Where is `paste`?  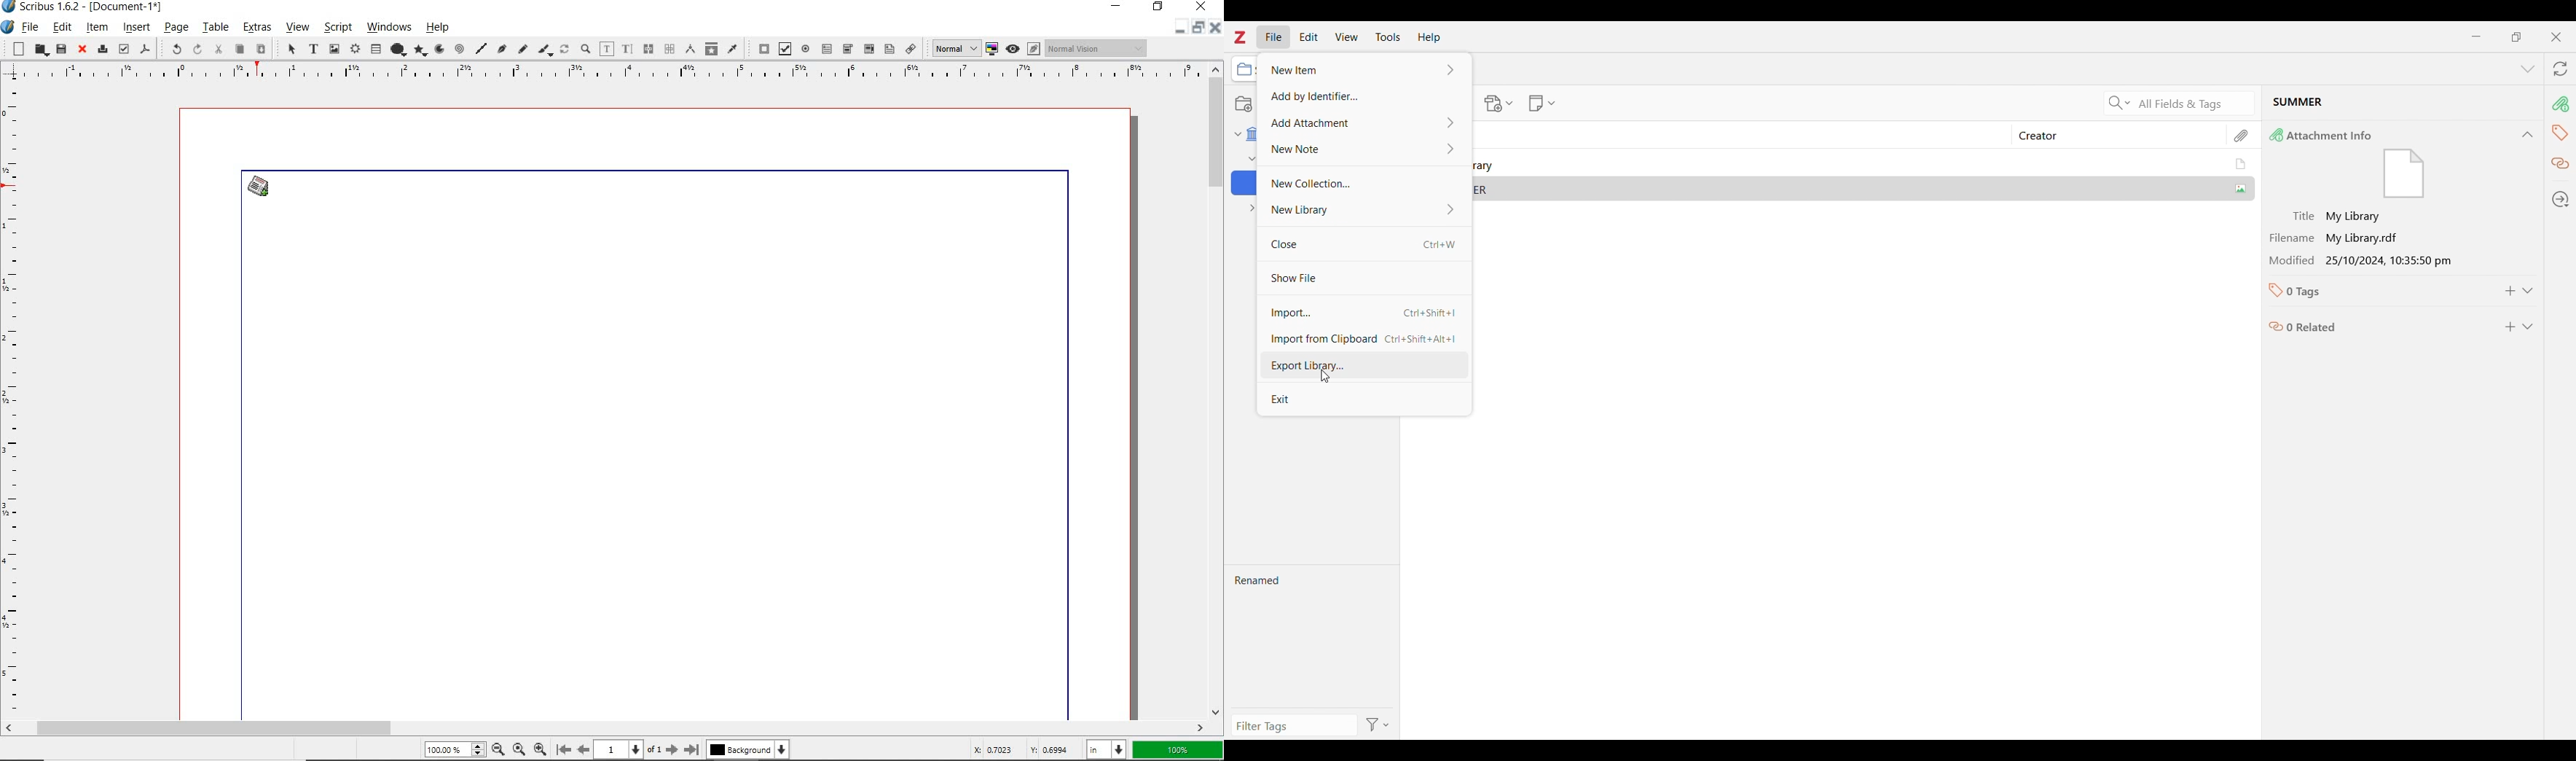 paste is located at coordinates (260, 48).